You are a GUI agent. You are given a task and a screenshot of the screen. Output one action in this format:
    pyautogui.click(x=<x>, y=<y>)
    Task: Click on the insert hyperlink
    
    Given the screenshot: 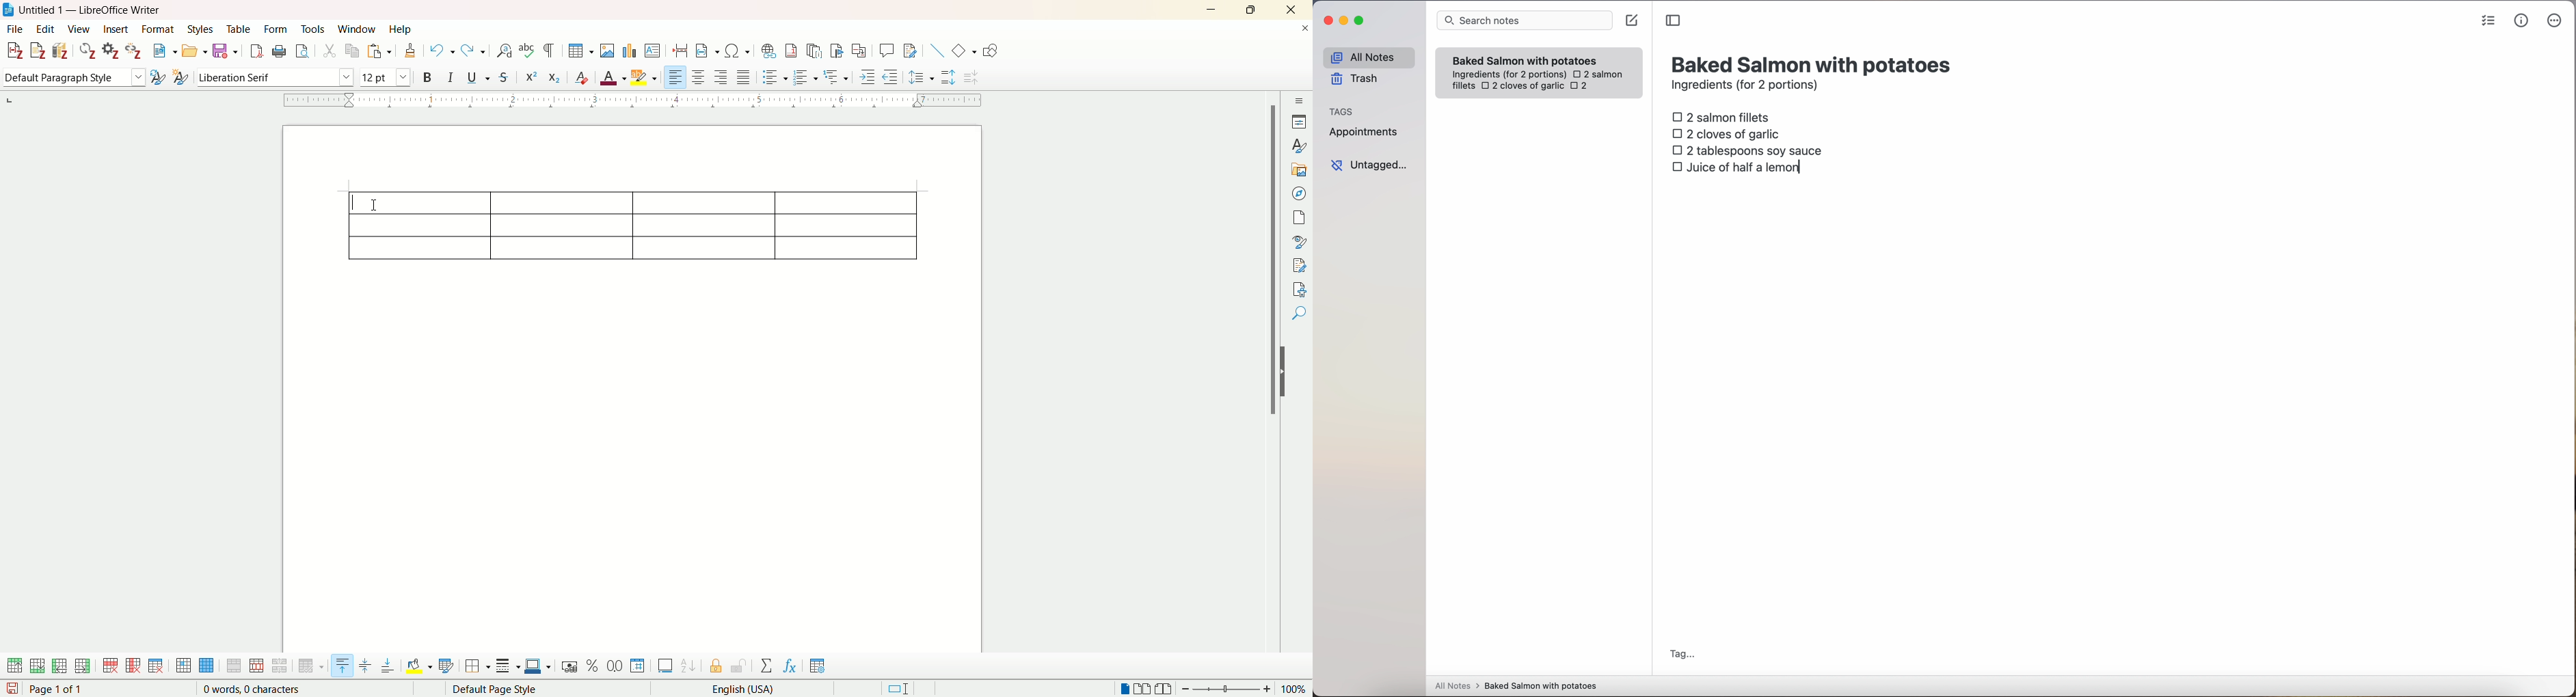 What is the action you would take?
    pyautogui.click(x=768, y=52)
    